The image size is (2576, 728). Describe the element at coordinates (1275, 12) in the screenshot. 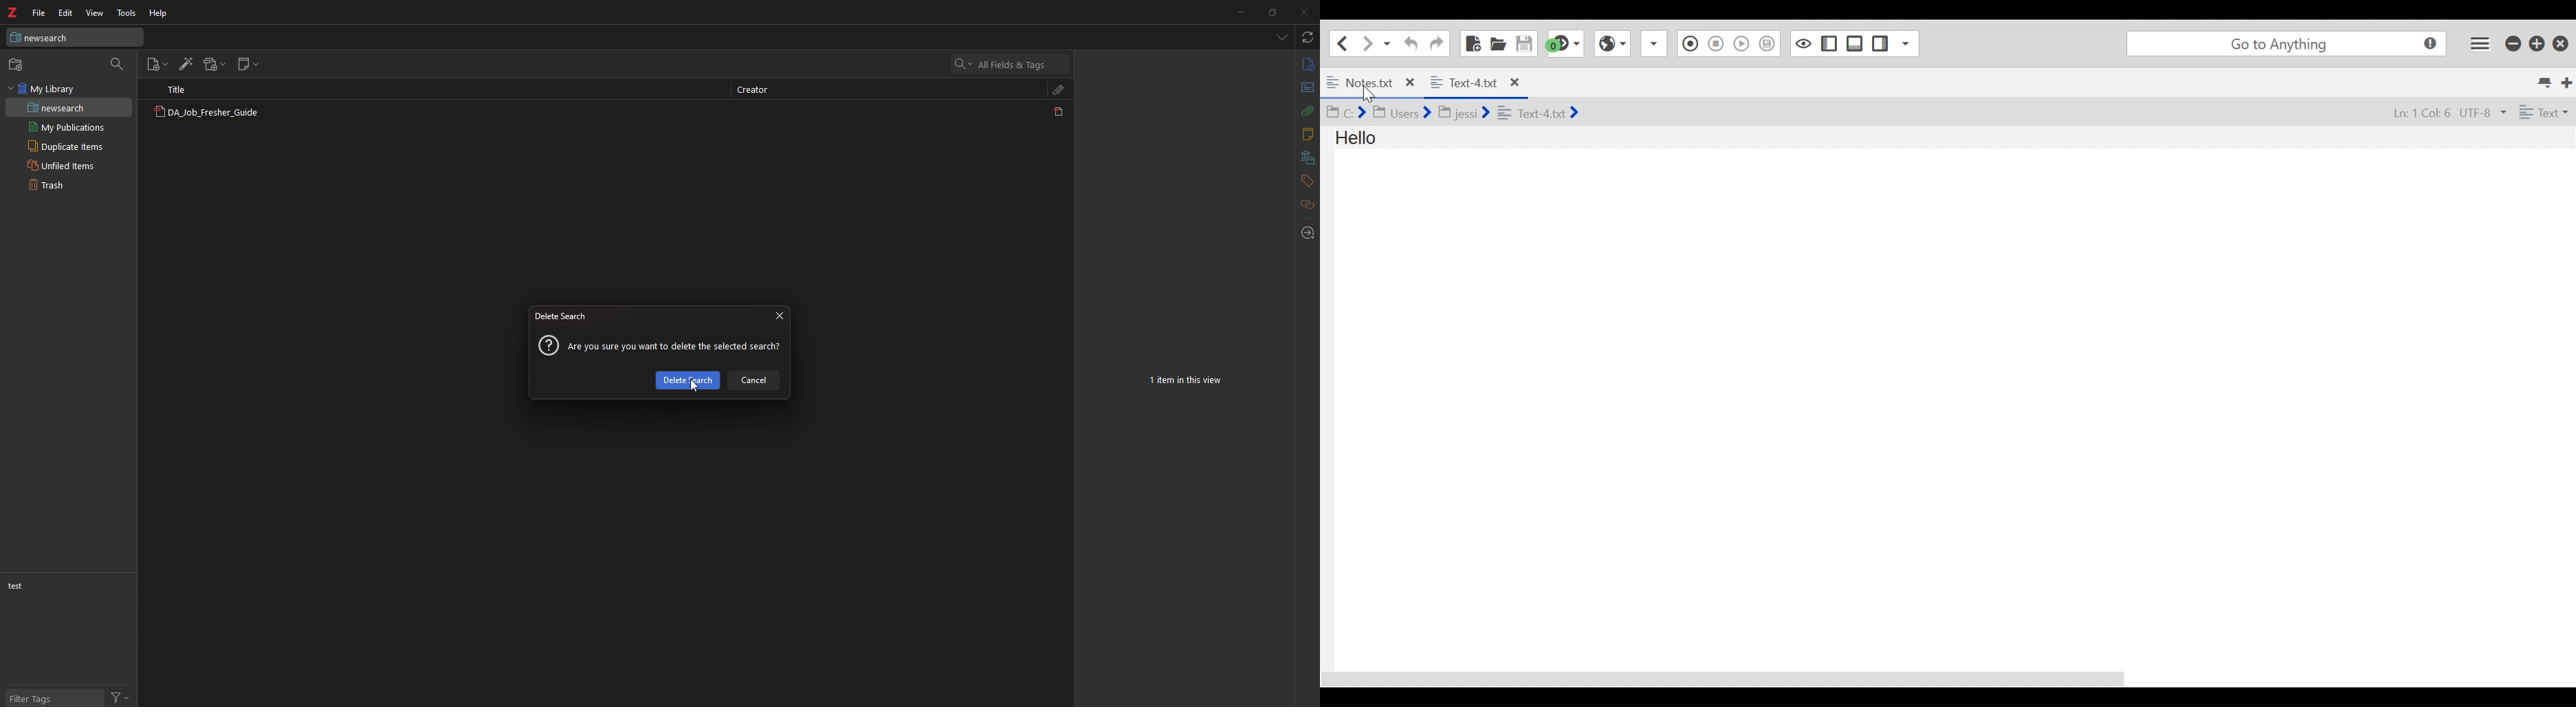

I see `restore` at that location.